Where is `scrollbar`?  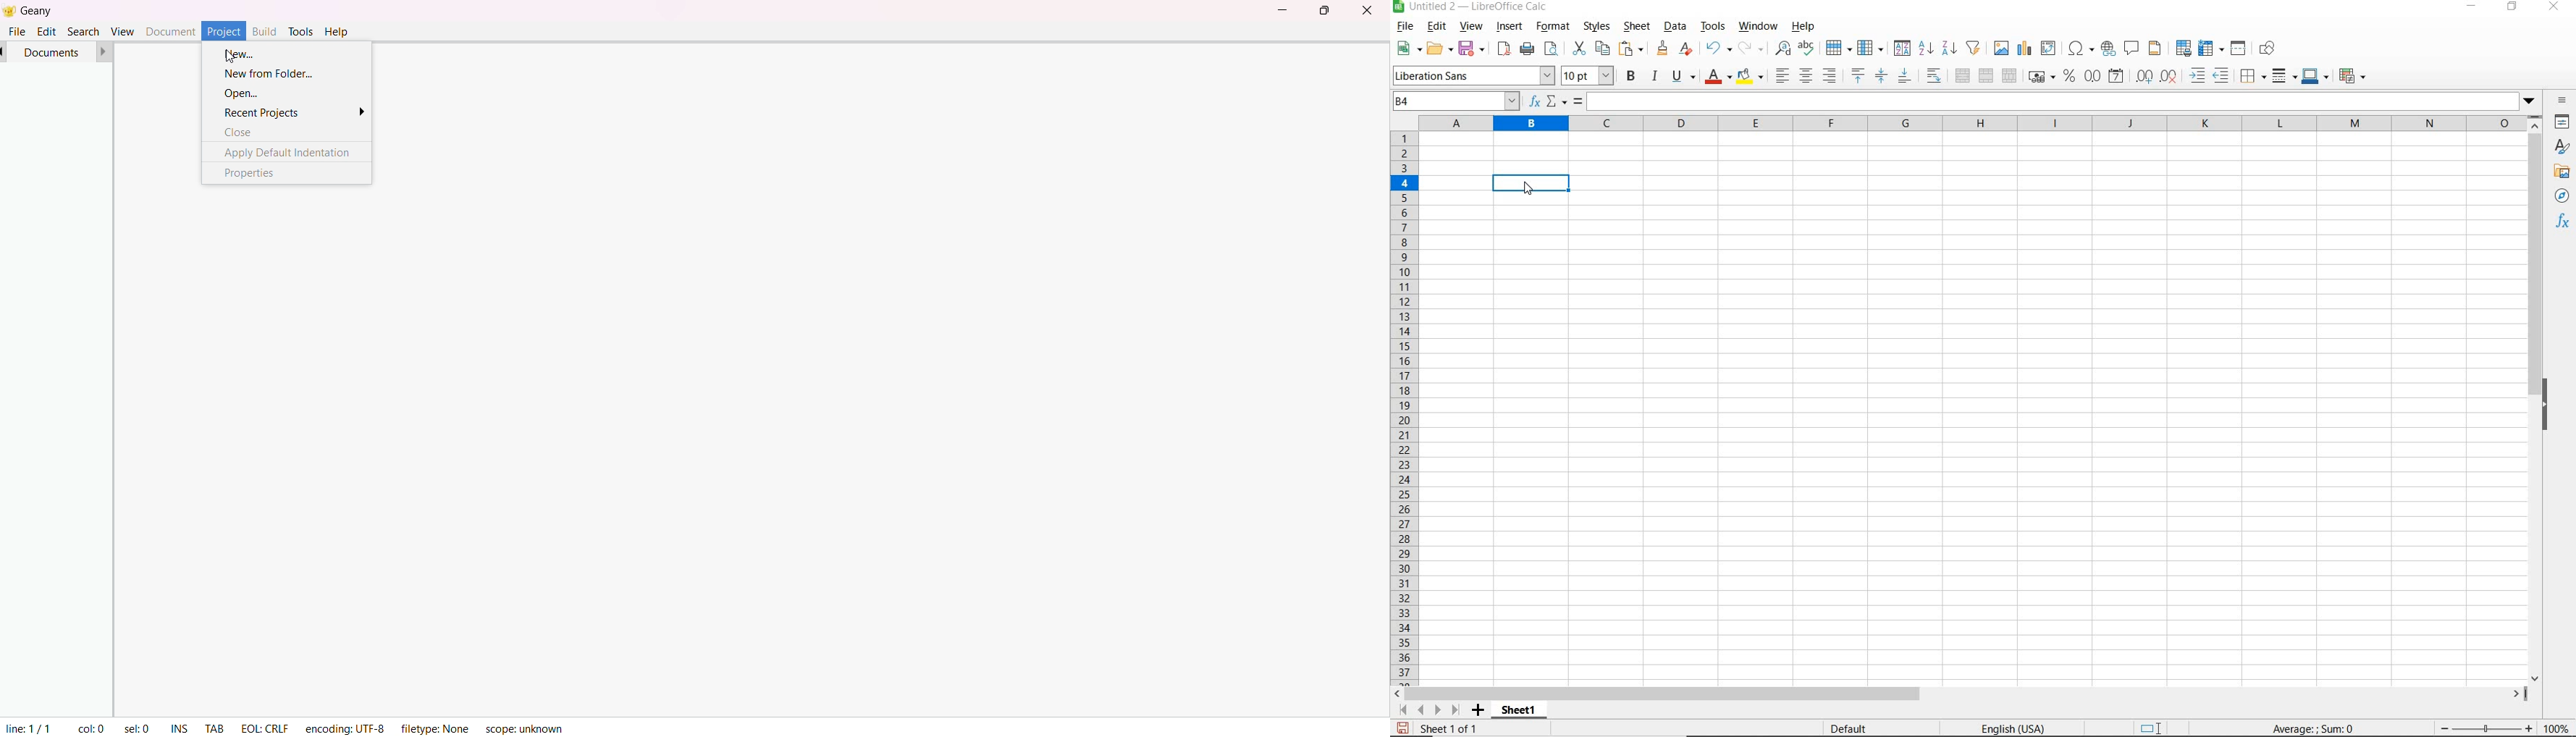 scrollbar is located at coordinates (1961, 694).